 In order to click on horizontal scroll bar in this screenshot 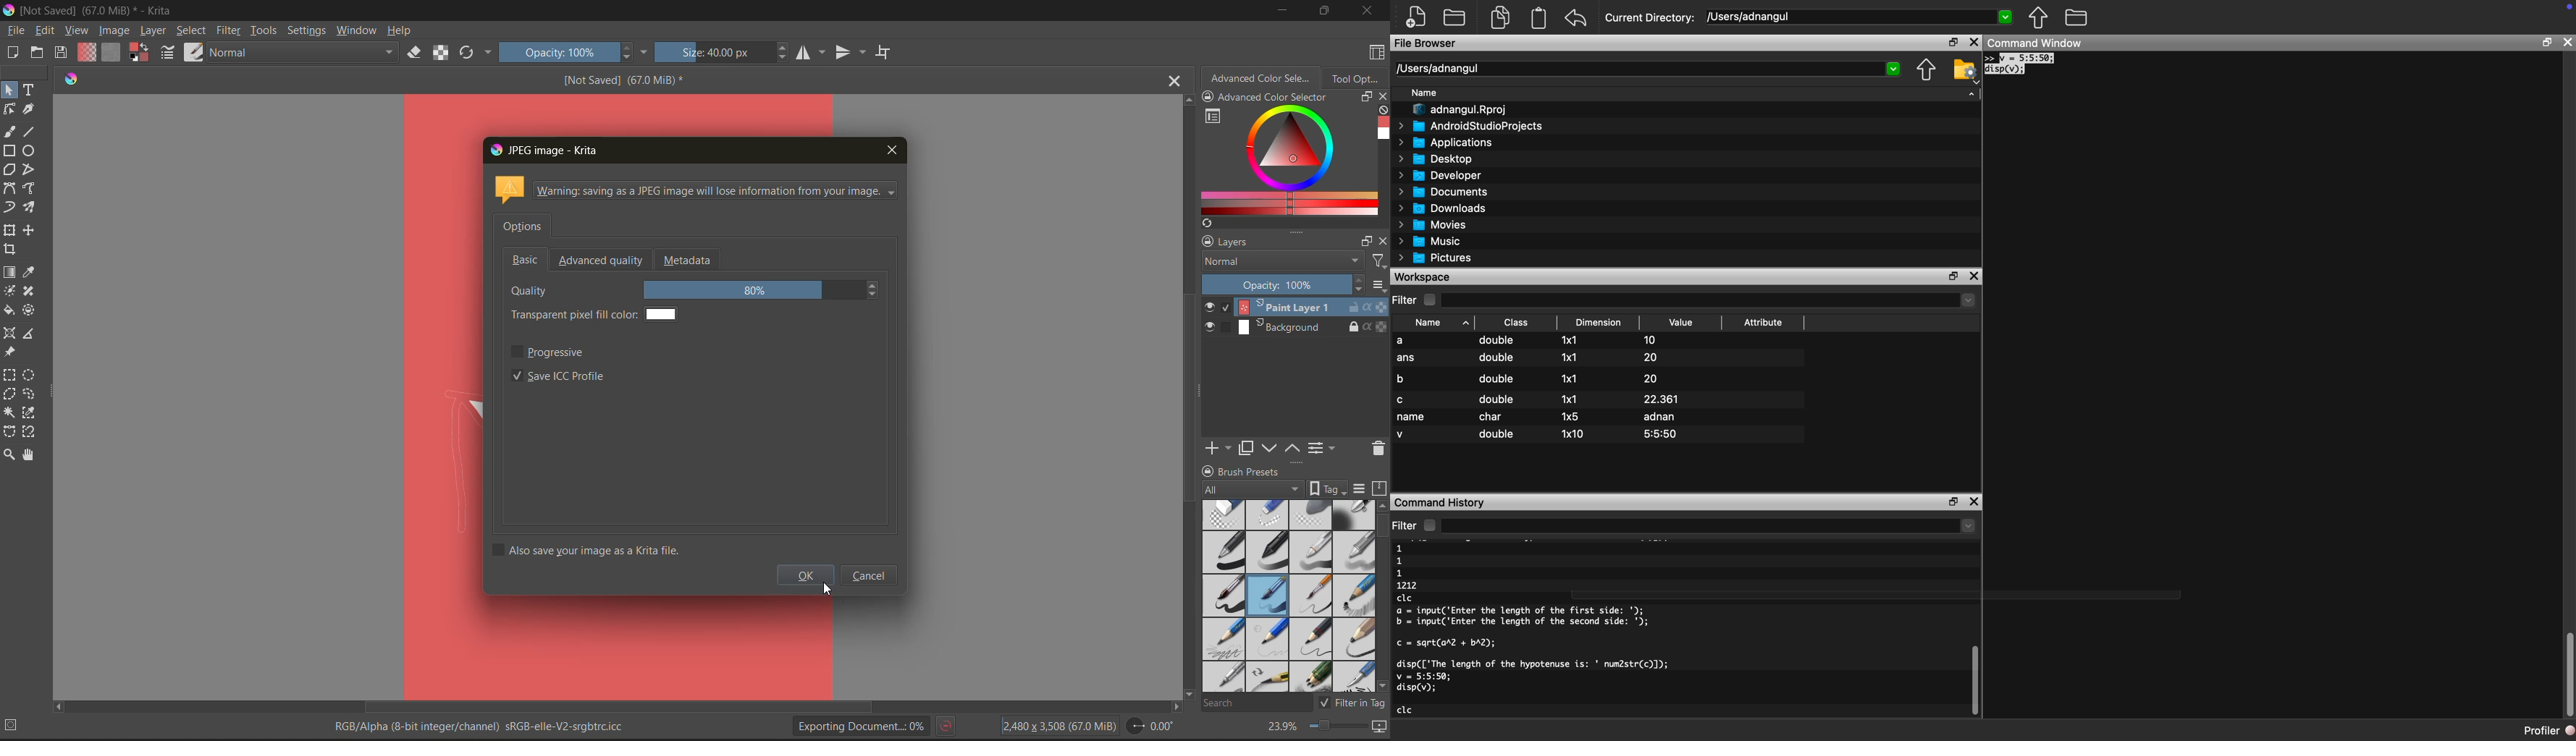, I will do `click(621, 706)`.